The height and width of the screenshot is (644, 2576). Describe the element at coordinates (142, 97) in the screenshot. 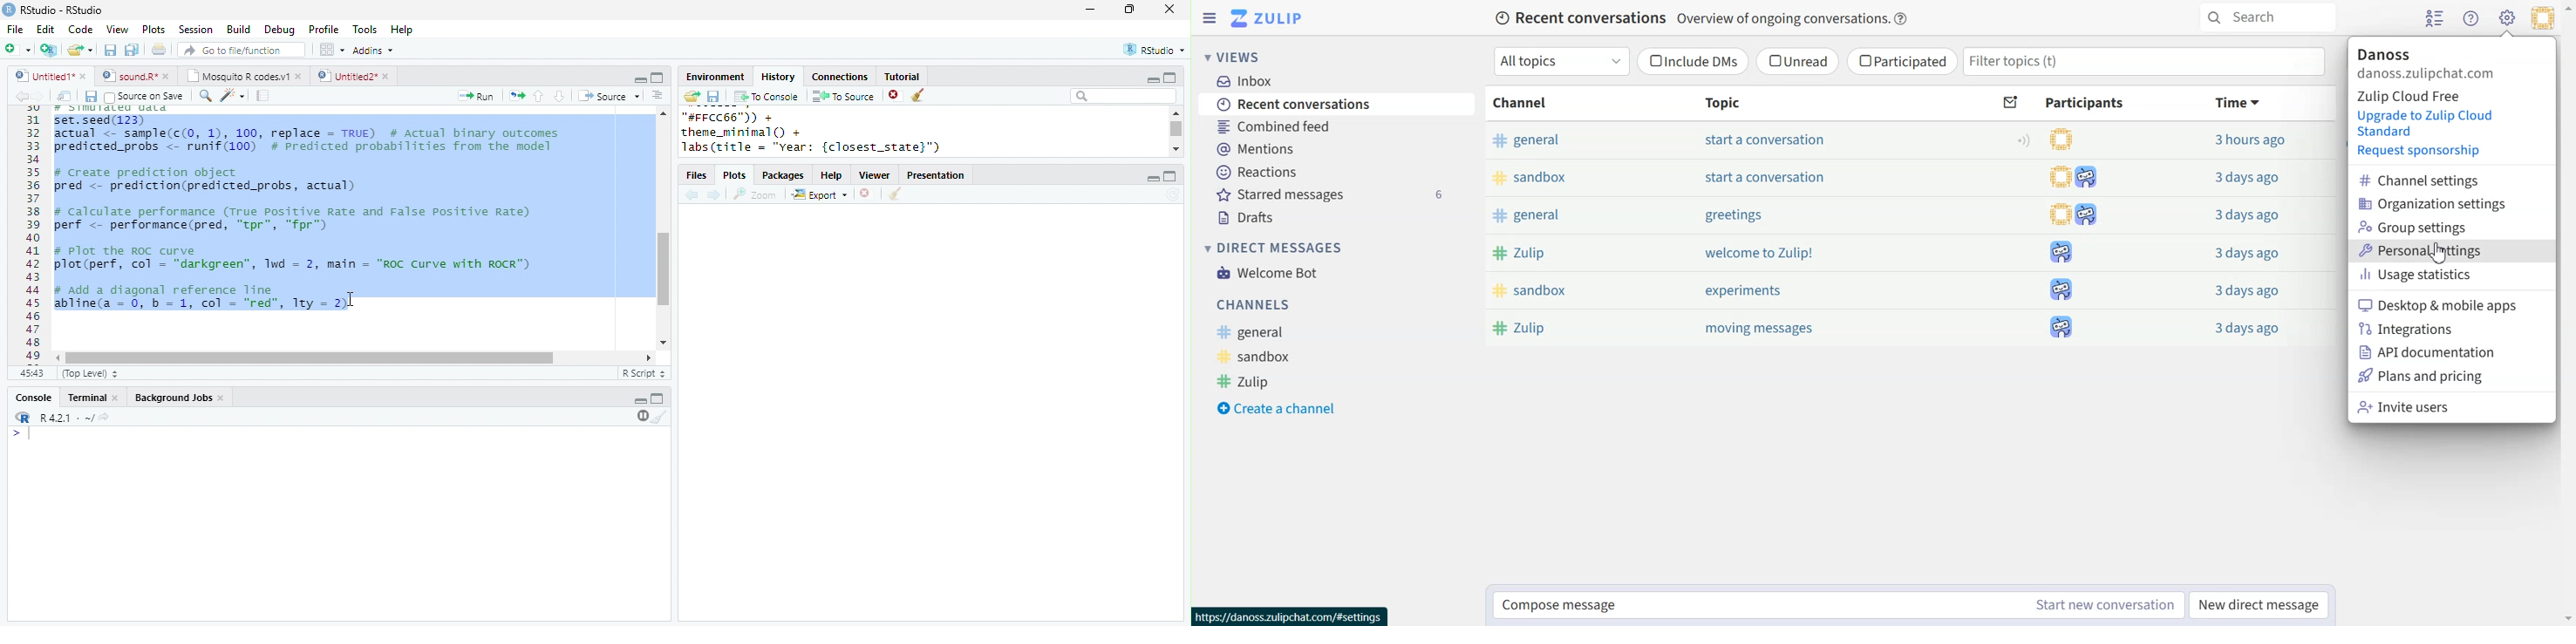

I see `Source on Save` at that location.